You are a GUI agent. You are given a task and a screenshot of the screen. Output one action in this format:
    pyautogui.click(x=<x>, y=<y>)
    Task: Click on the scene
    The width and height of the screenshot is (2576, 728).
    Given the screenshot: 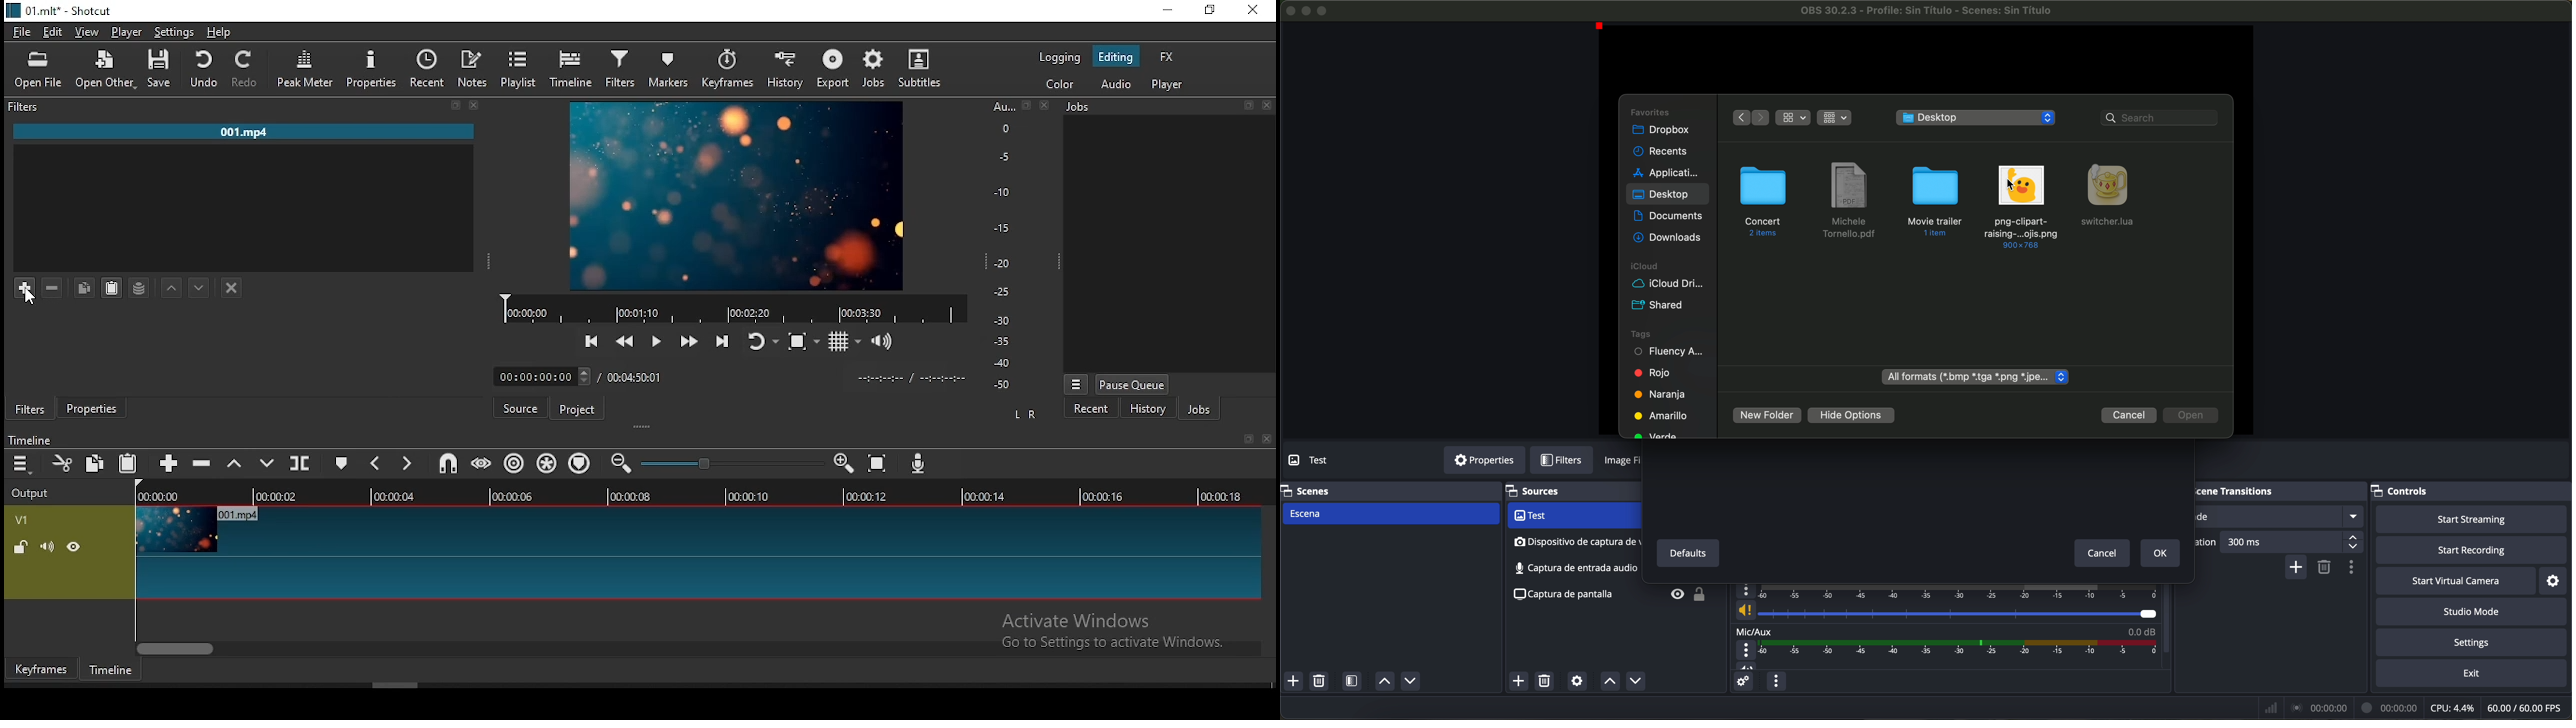 What is the action you would take?
    pyautogui.click(x=1390, y=514)
    